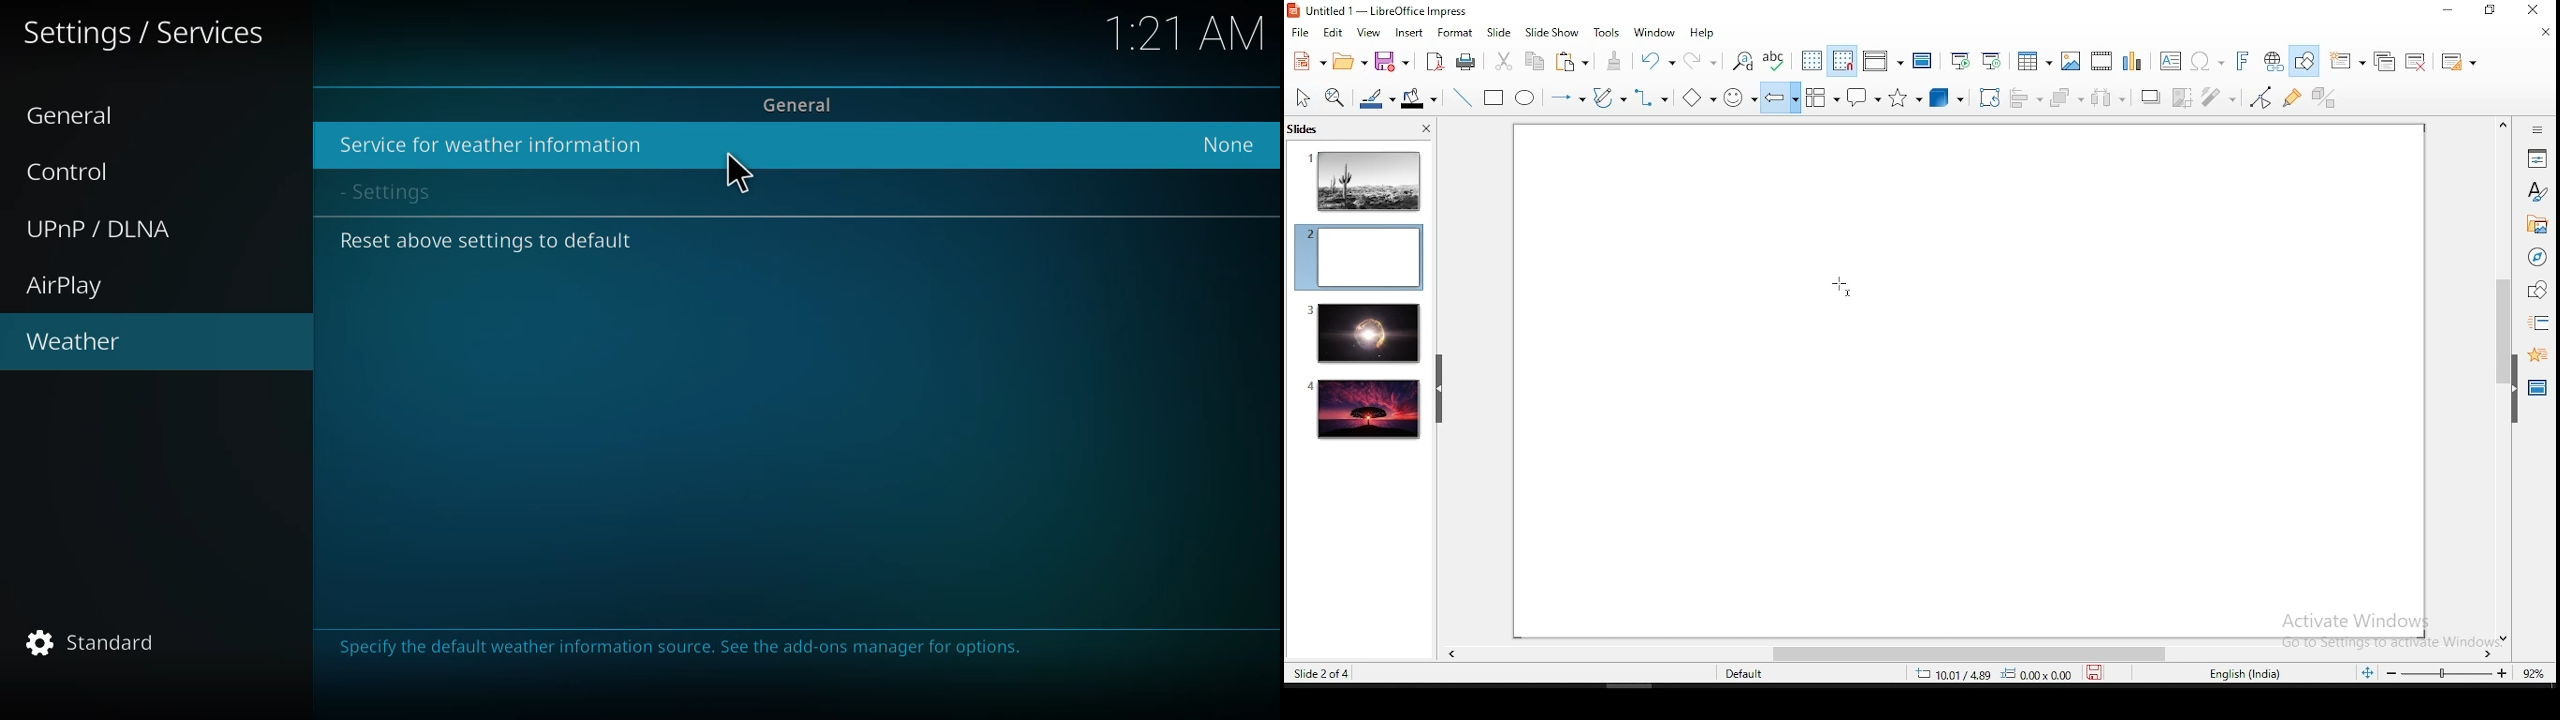 This screenshot has width=2576, height=728. What do you see at coordinates (1335, 99) in the screenshot?
I see `zoom tool` at bounding box center [1335, 99].